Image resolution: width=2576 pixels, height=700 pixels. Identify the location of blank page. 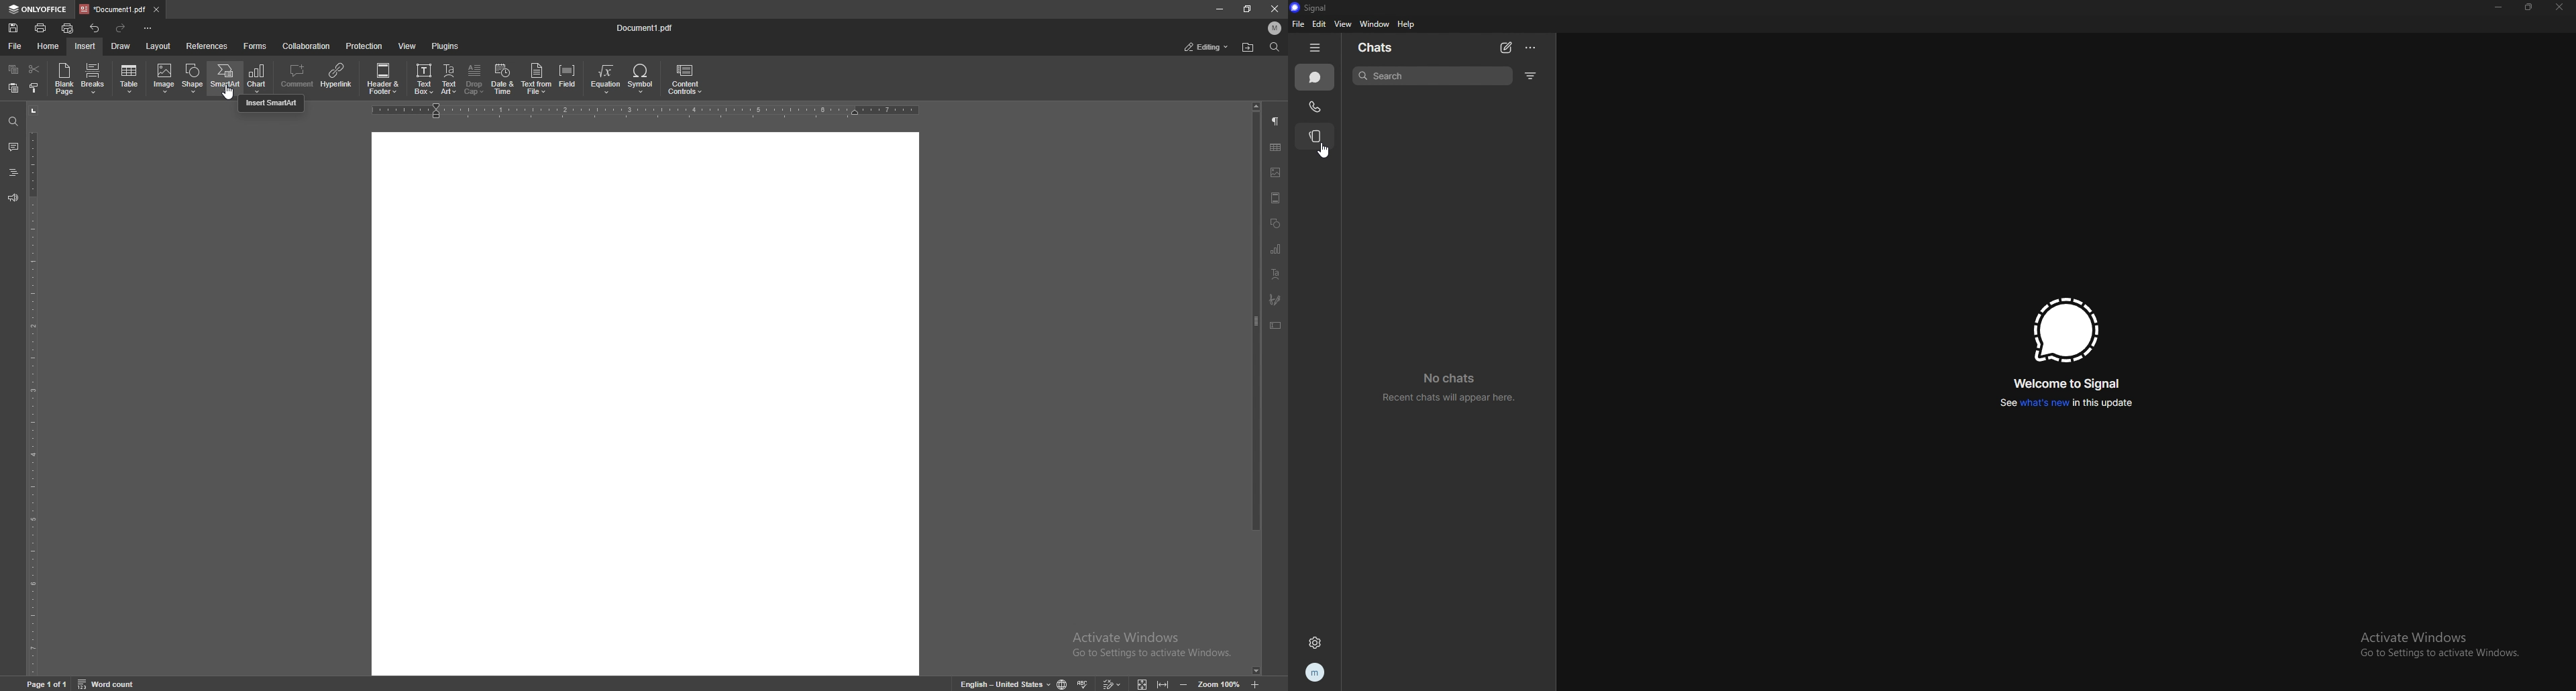
(64, 78).